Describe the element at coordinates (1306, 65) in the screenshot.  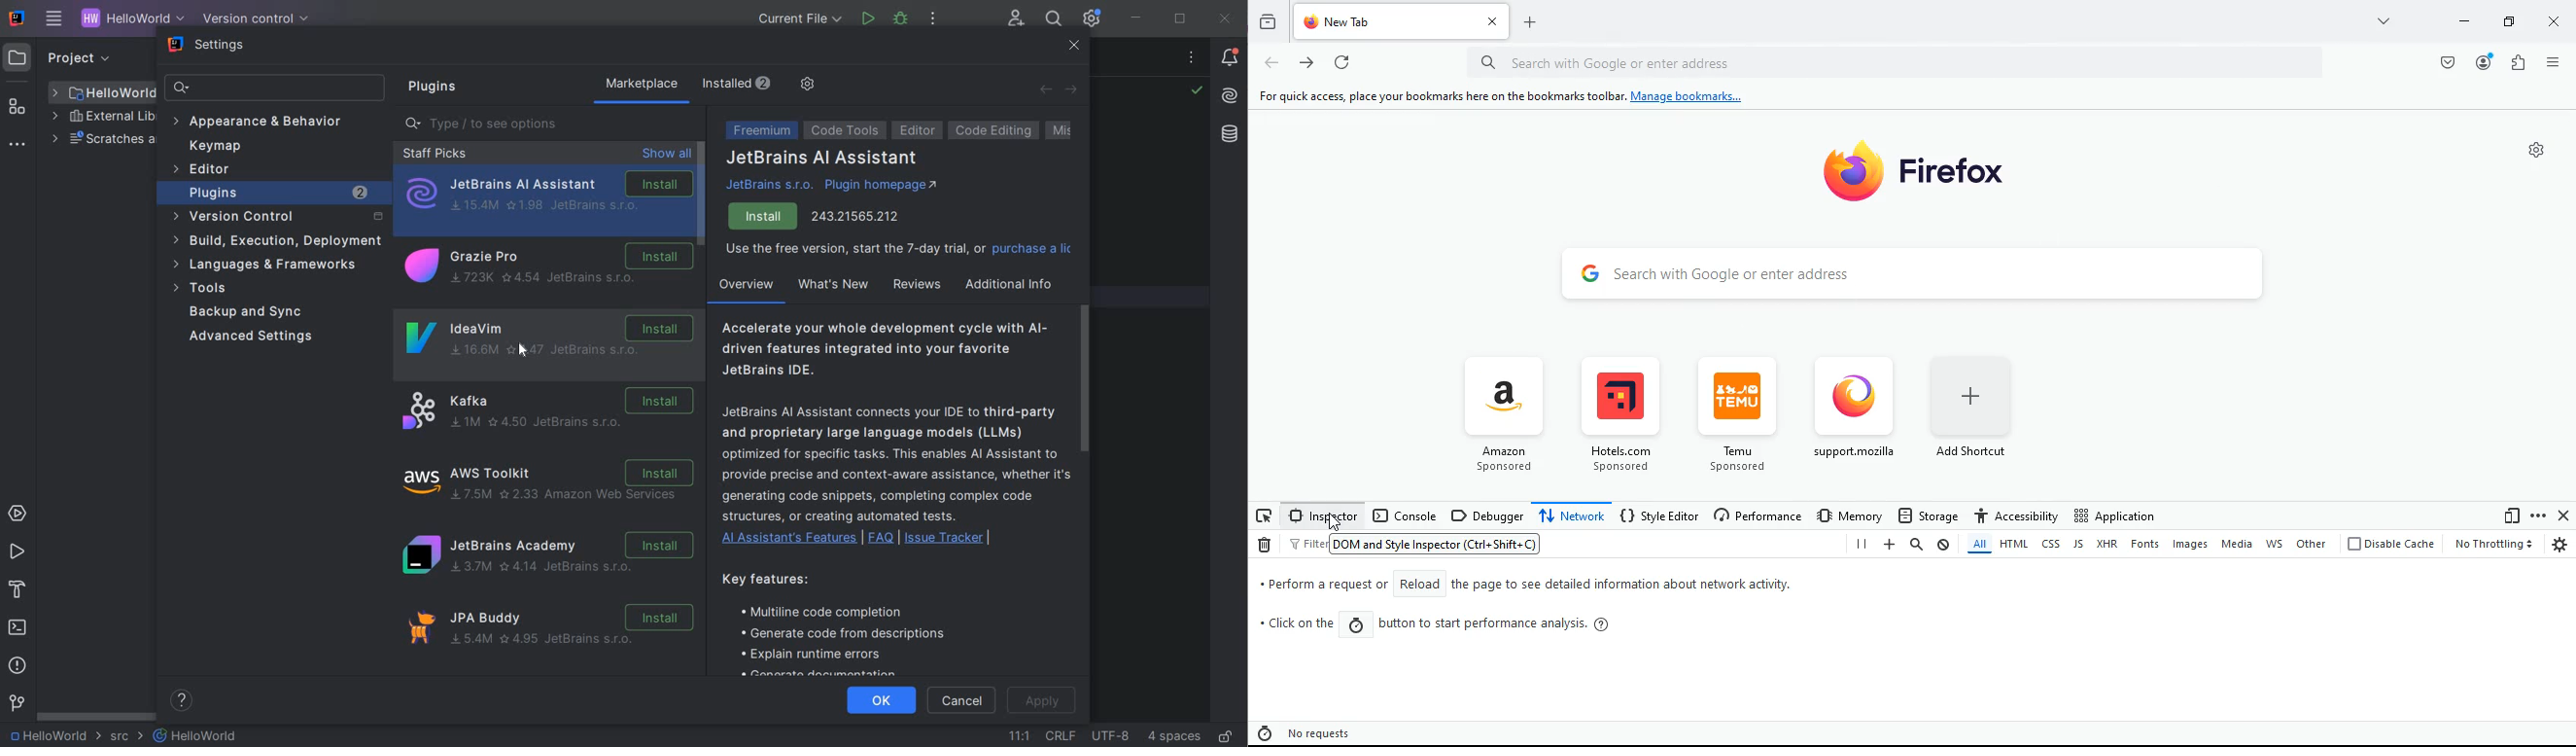
I see `forward` at that location.